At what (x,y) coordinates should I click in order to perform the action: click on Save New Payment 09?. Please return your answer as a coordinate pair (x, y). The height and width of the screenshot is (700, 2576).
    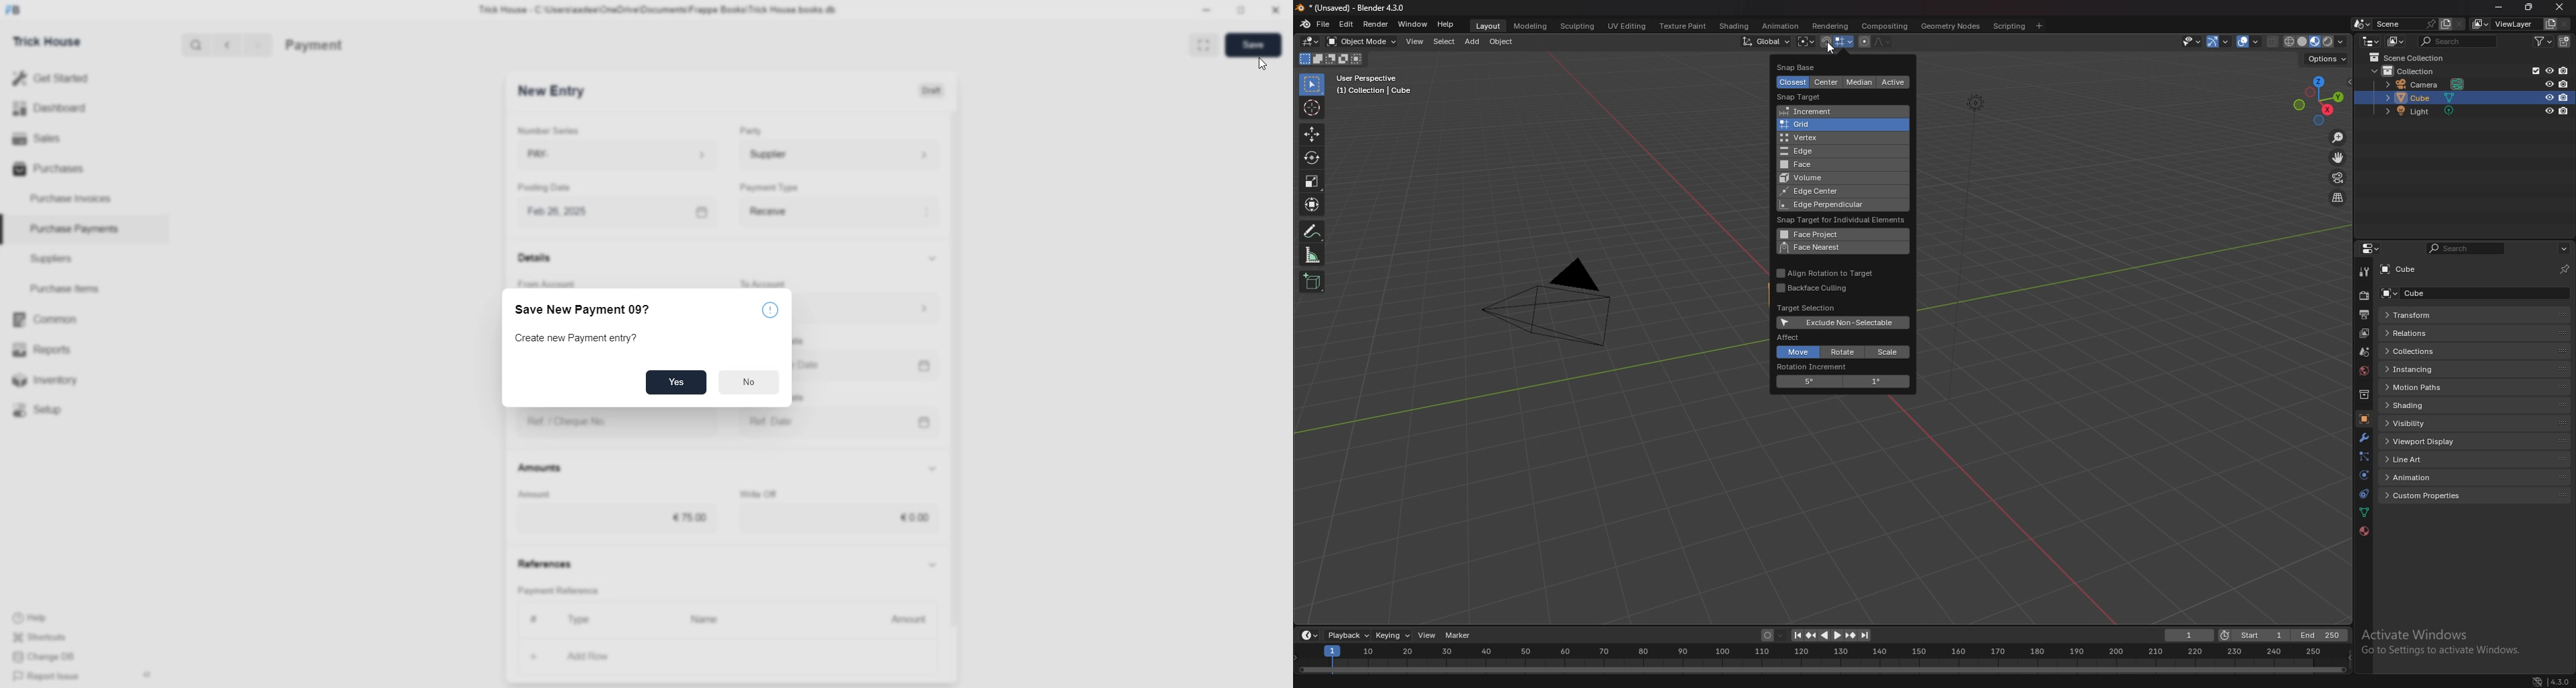
    Looking at the image, I should click on (585, 311).